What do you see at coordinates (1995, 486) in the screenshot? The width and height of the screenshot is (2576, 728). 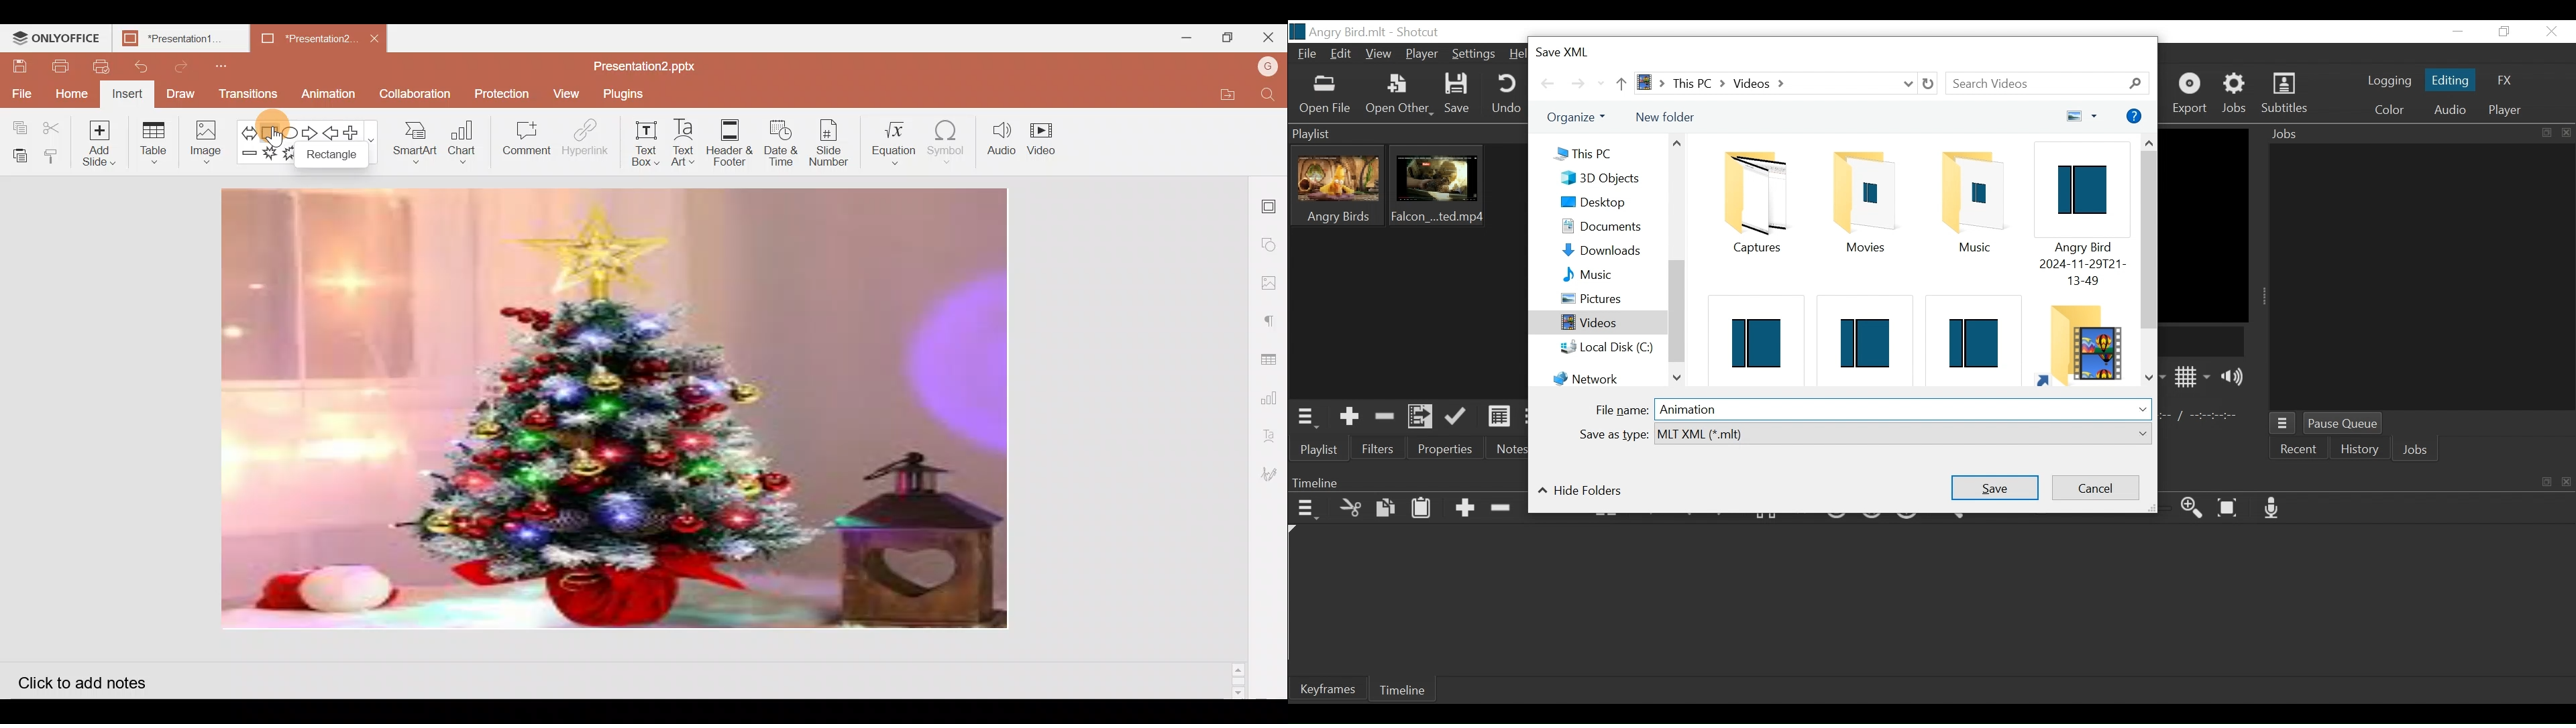 I see `Save` at bounding box center [1995, 486].